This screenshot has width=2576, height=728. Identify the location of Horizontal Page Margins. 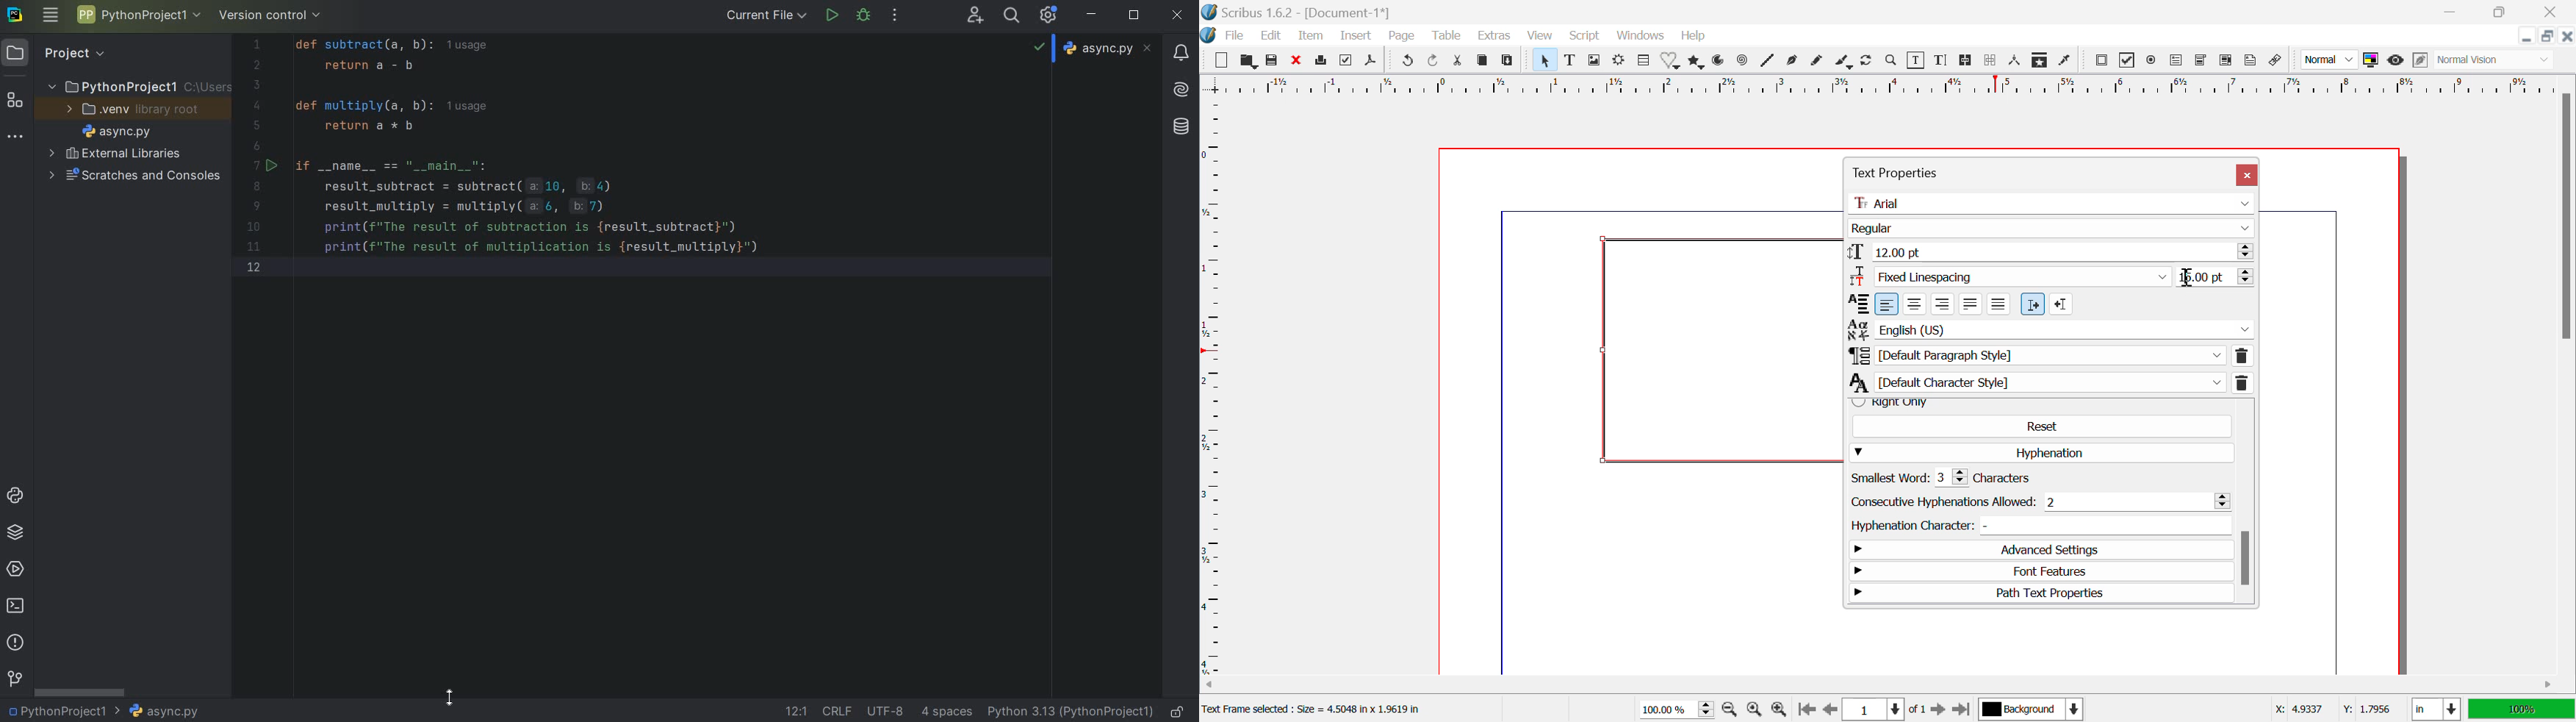
(1216, 388).